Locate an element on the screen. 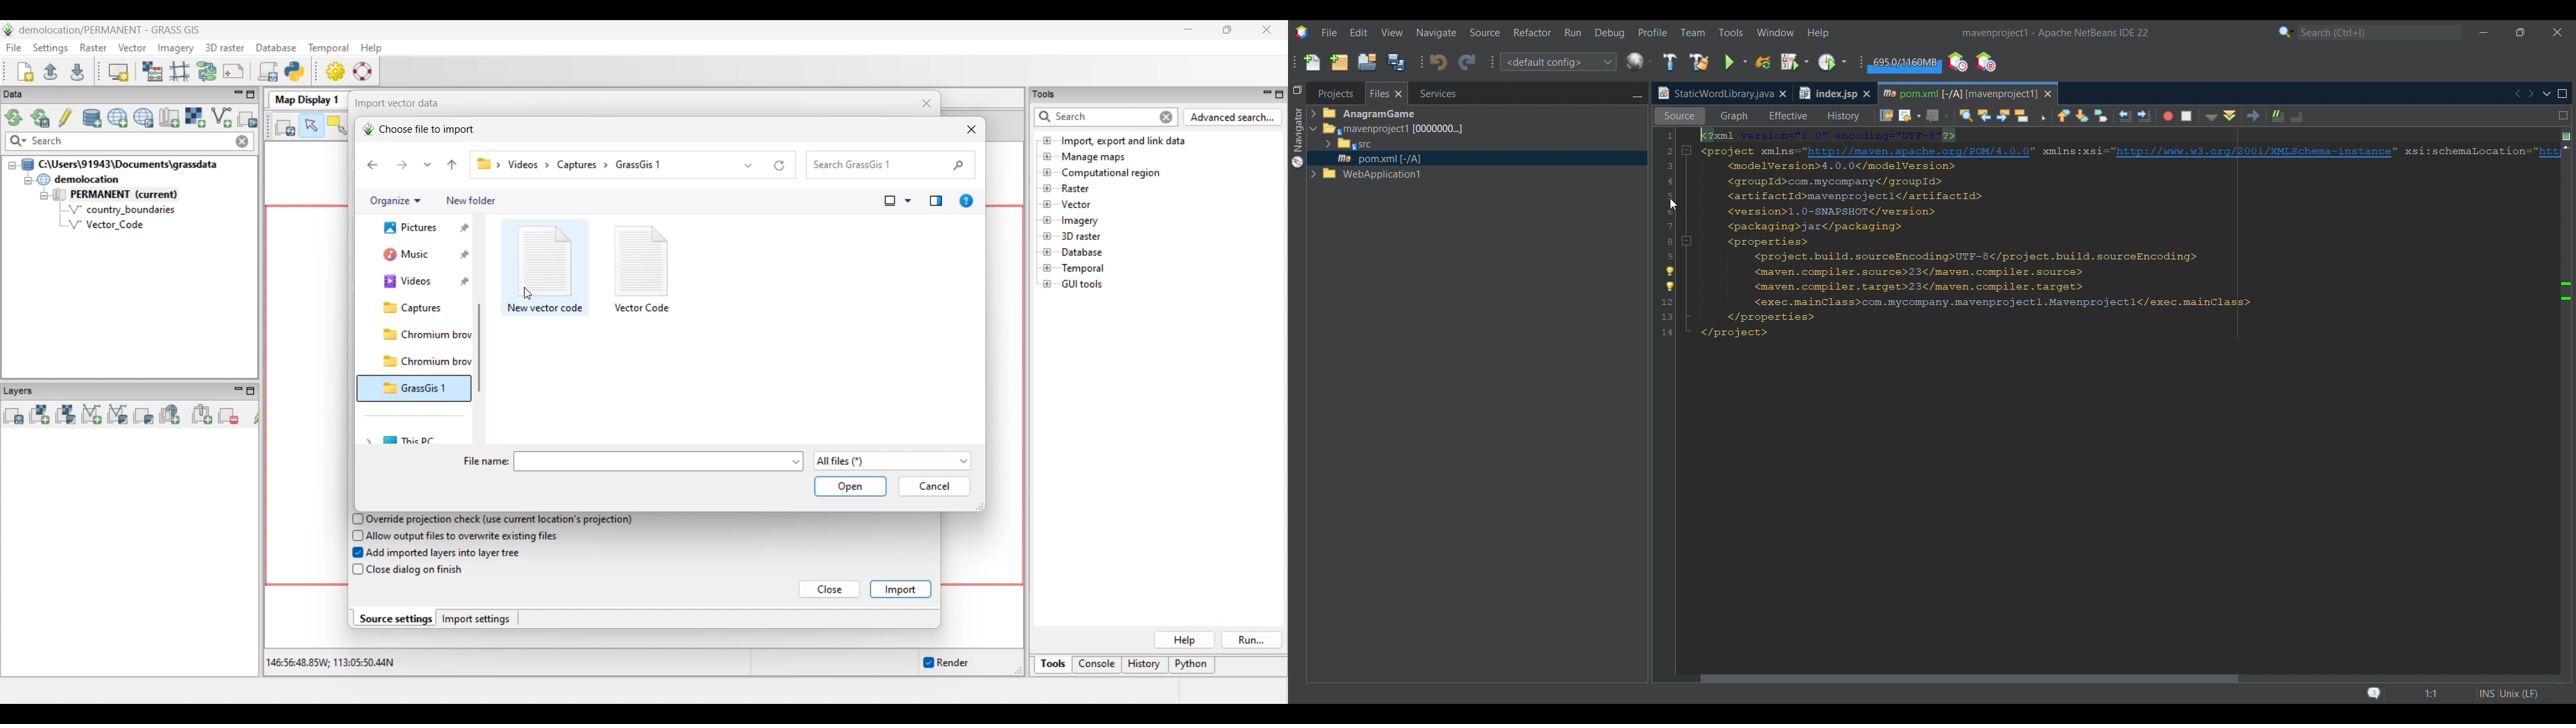 Image resolution: width=2576 pixels, height=728 pixels. Click to open GUI tools is located at coordinates (1047, 284).